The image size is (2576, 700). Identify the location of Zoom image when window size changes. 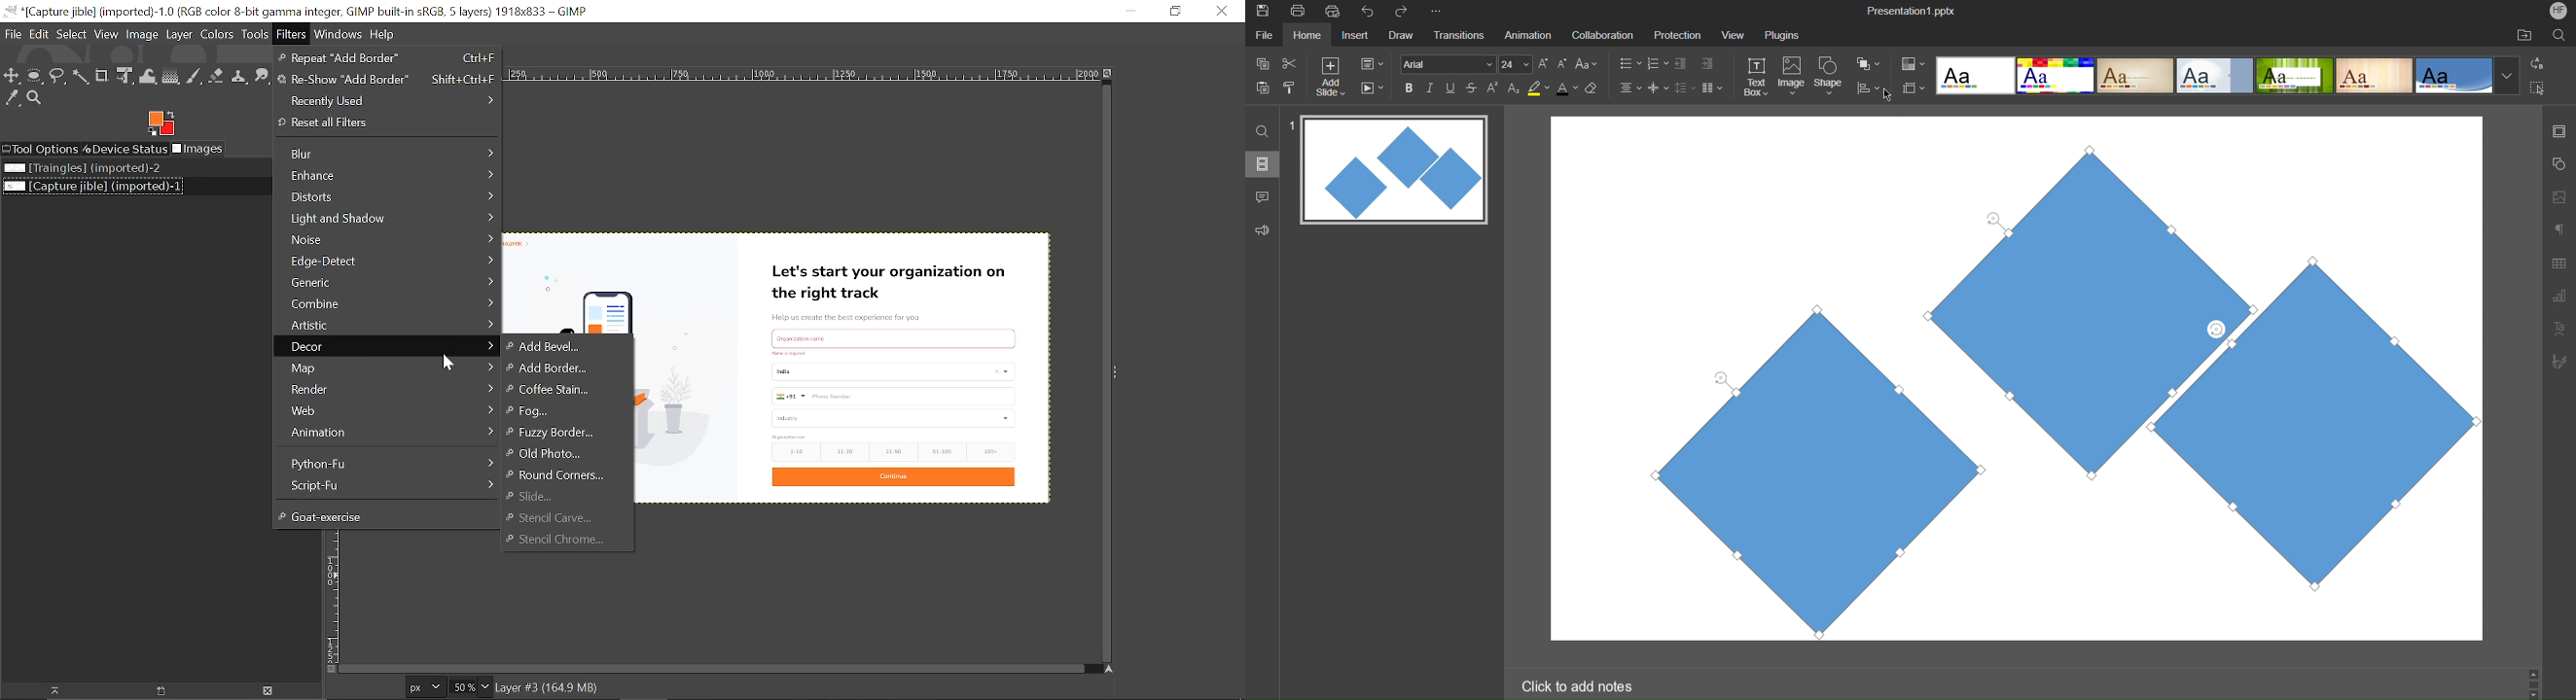
(1110, 77).